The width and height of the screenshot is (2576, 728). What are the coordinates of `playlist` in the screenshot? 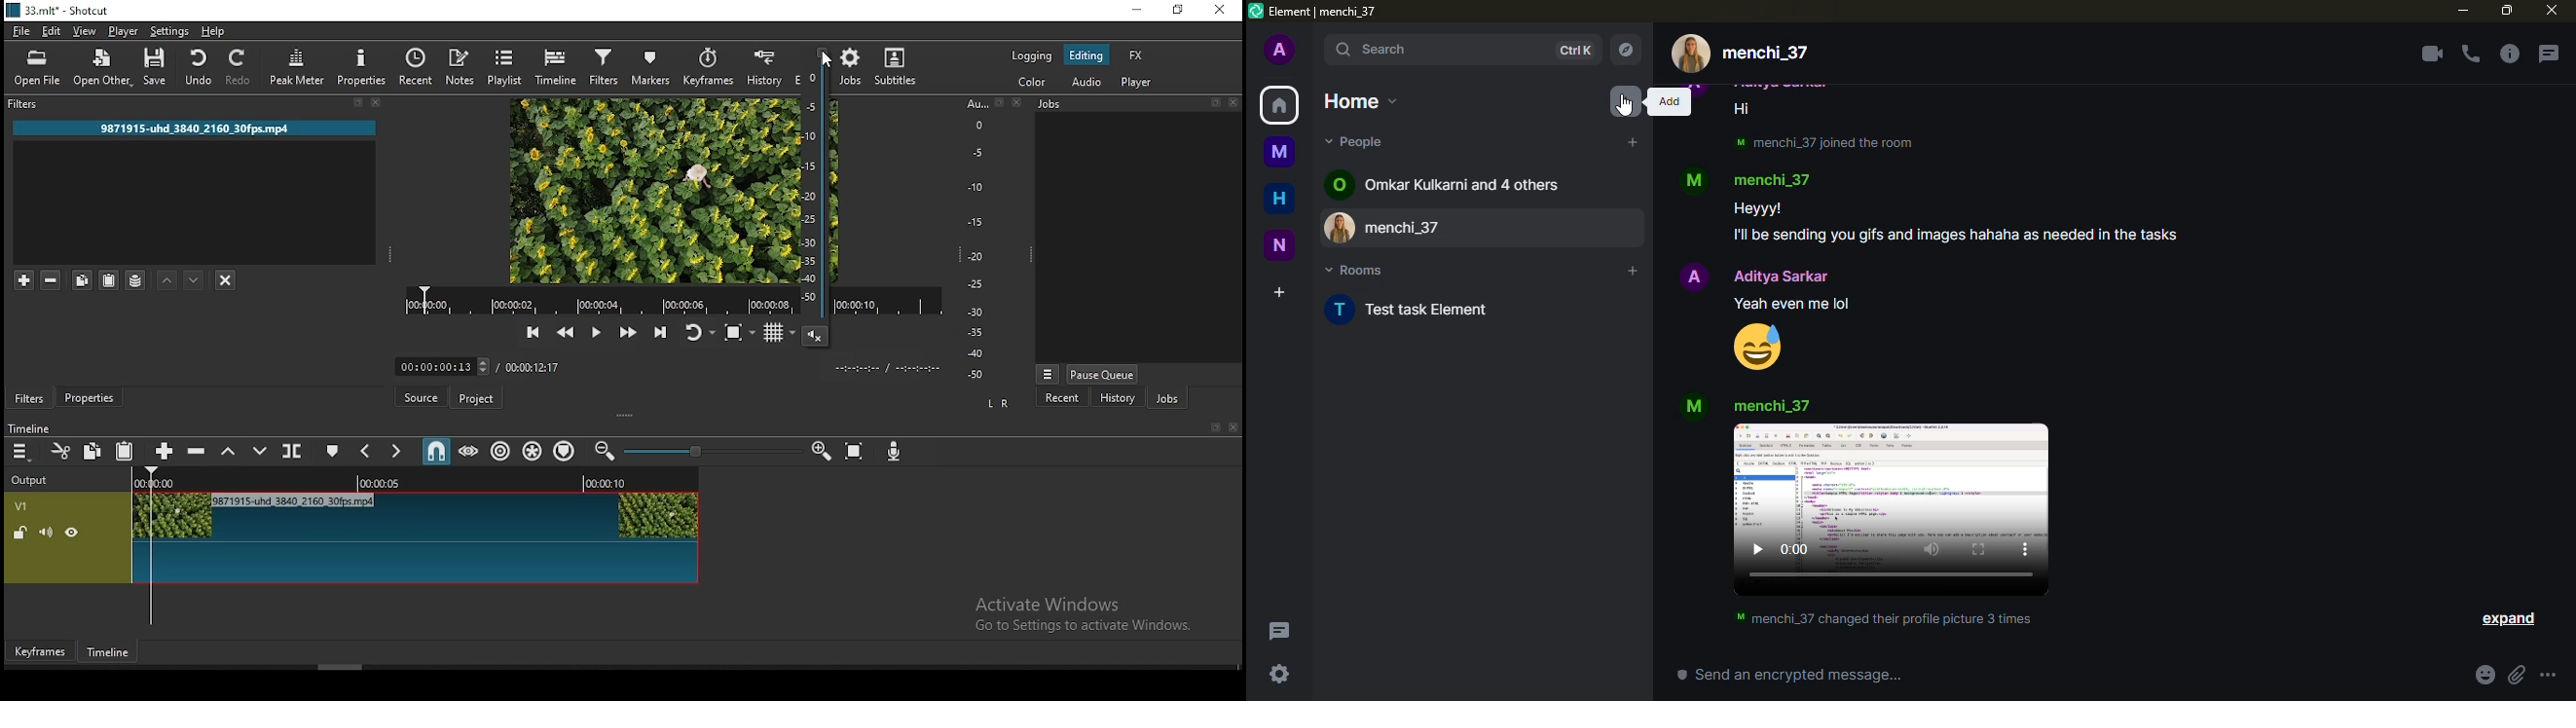 It's located at (505, 66).